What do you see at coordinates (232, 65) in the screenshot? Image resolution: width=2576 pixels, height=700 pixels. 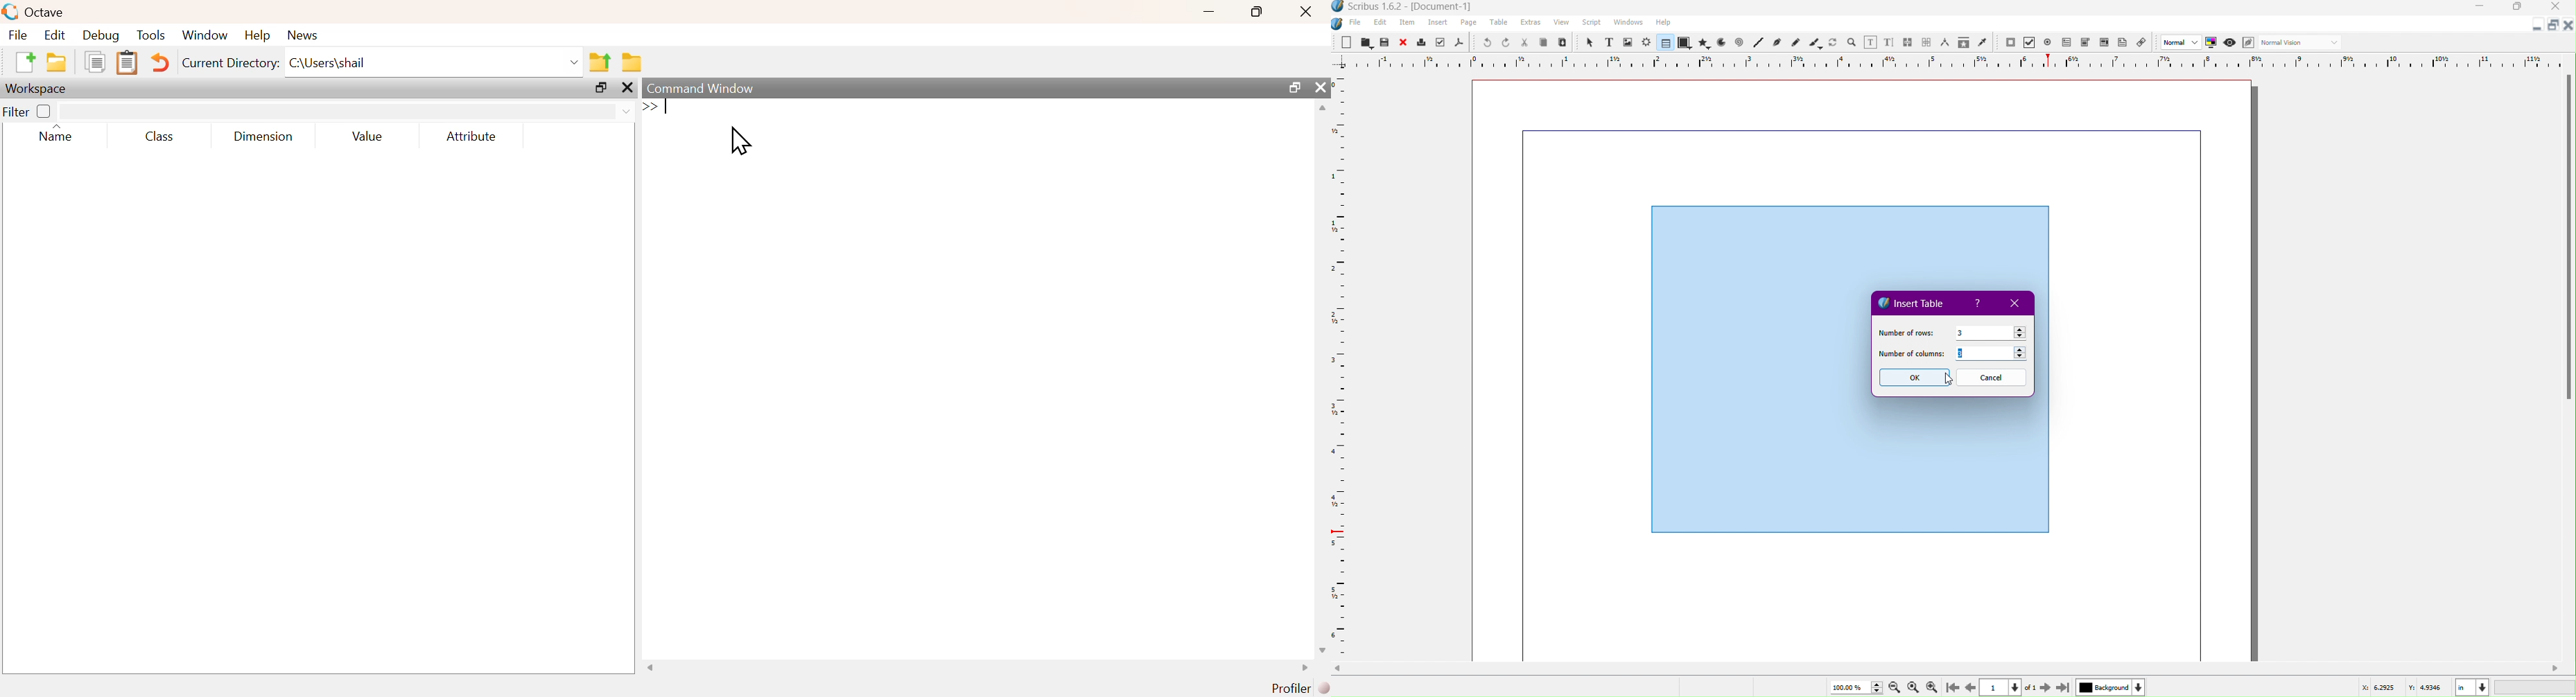 I see `Current Directory:` at bounding box center [232, 65].